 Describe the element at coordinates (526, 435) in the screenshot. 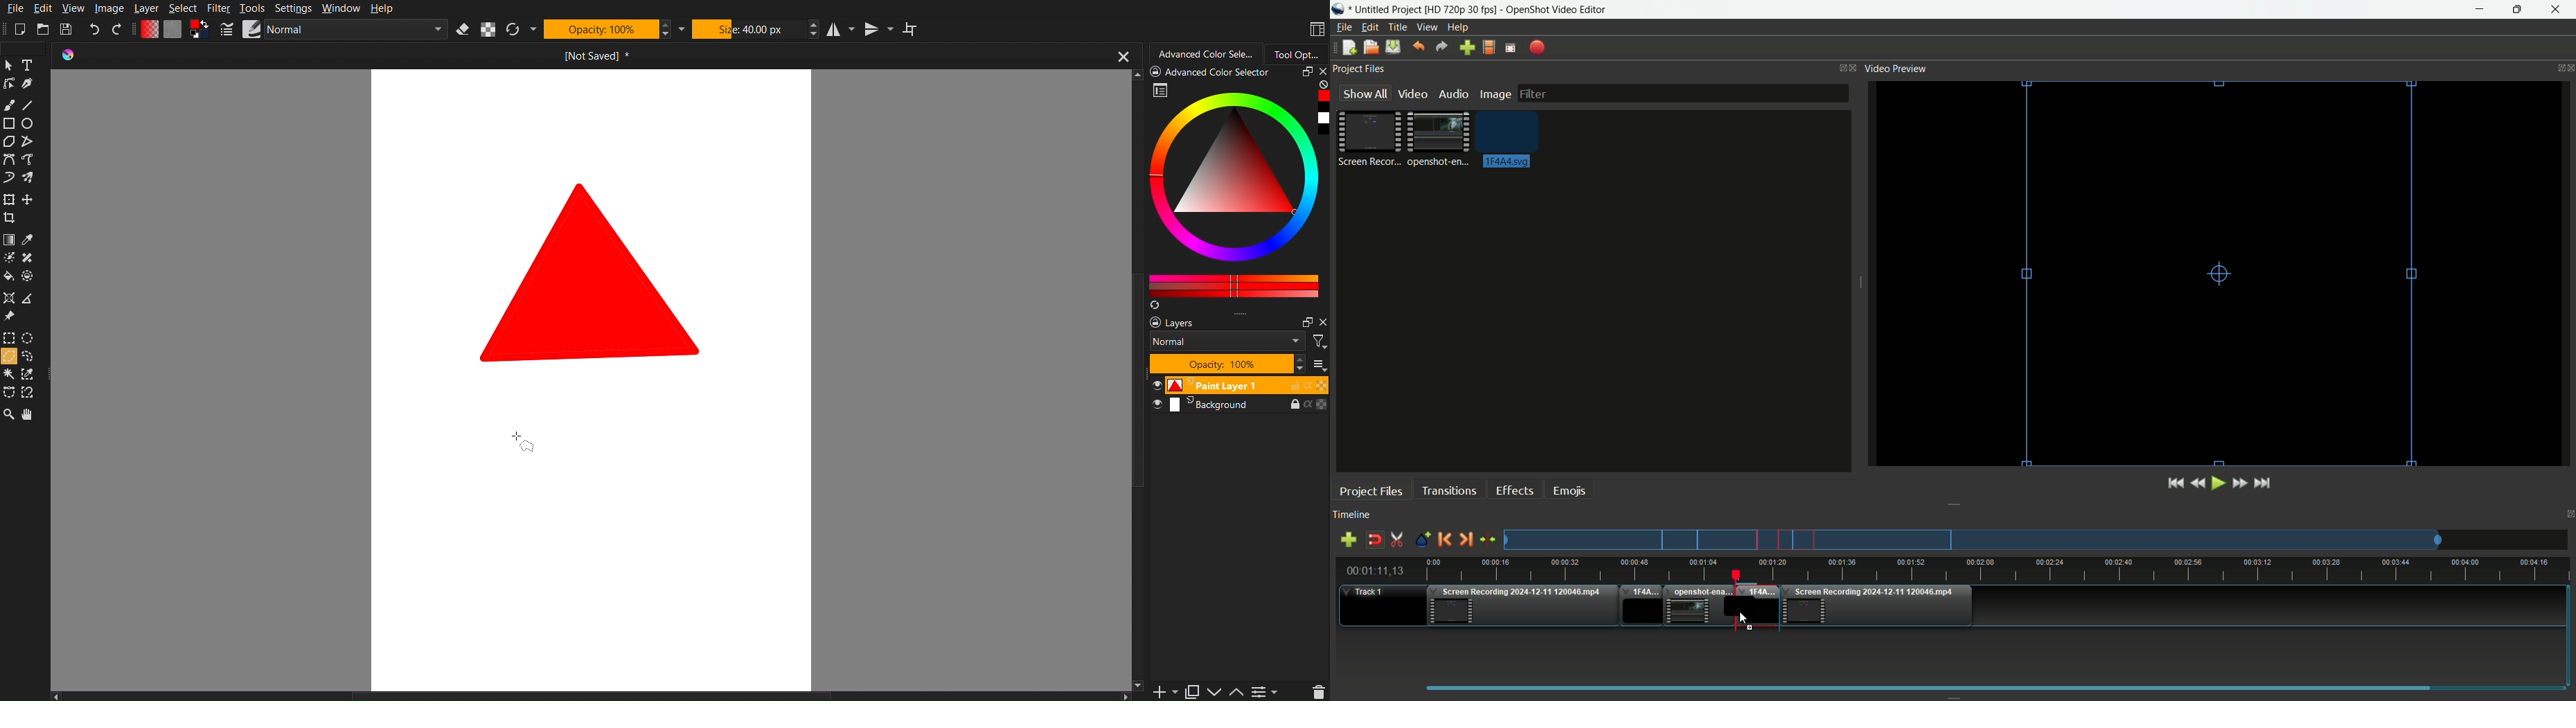

I see `Cursor` at that location.